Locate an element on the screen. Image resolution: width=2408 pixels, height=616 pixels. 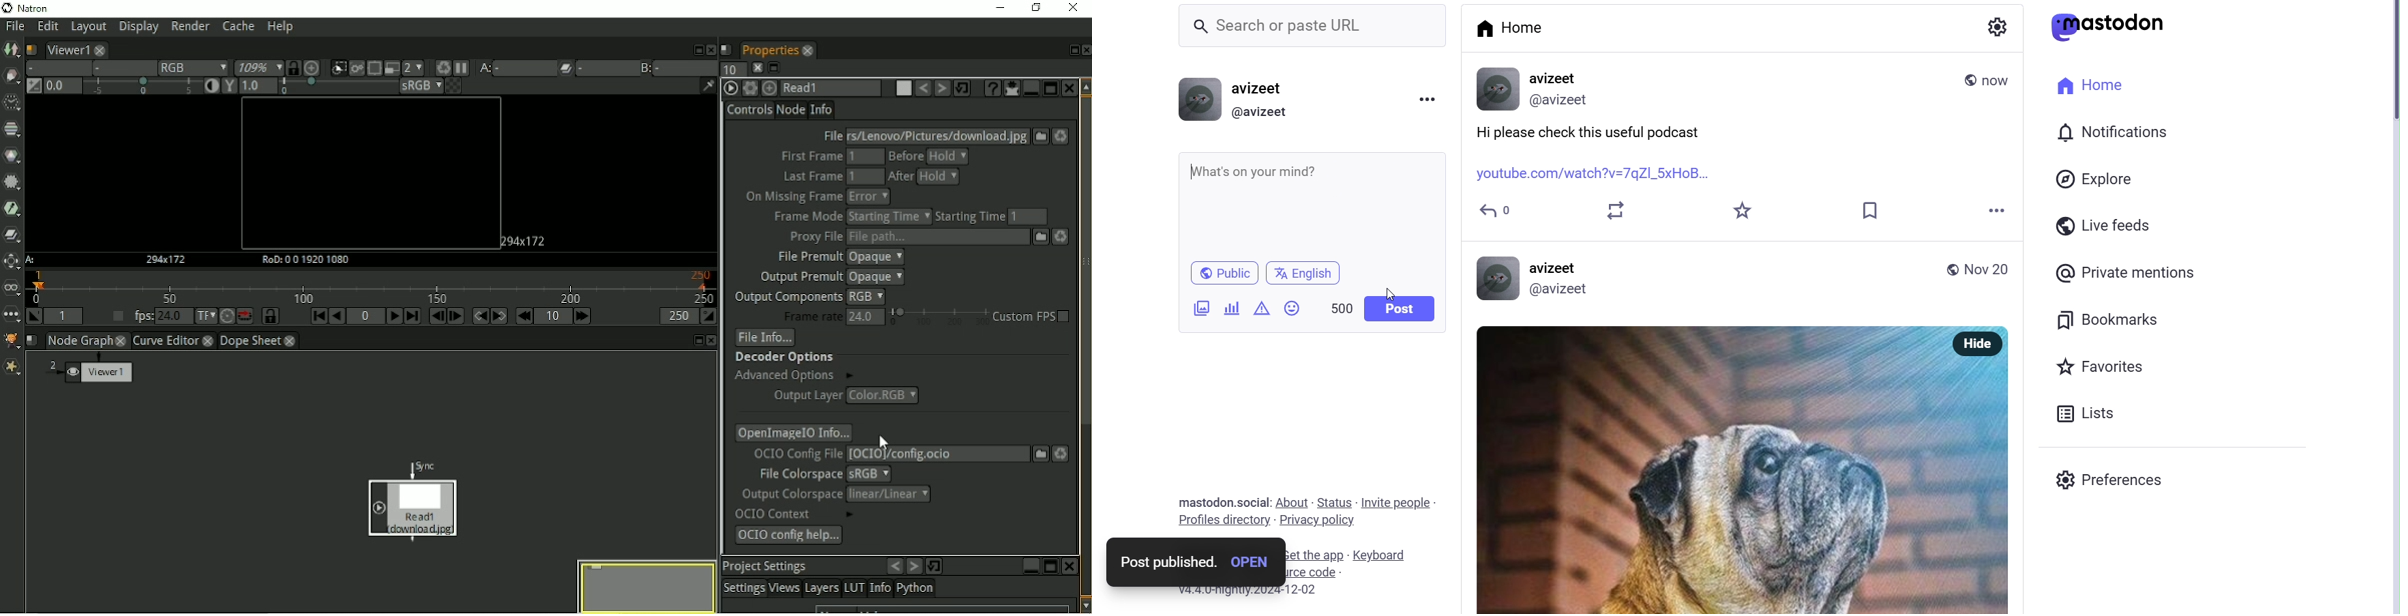
invite people is located at coordinates (1396, 503).